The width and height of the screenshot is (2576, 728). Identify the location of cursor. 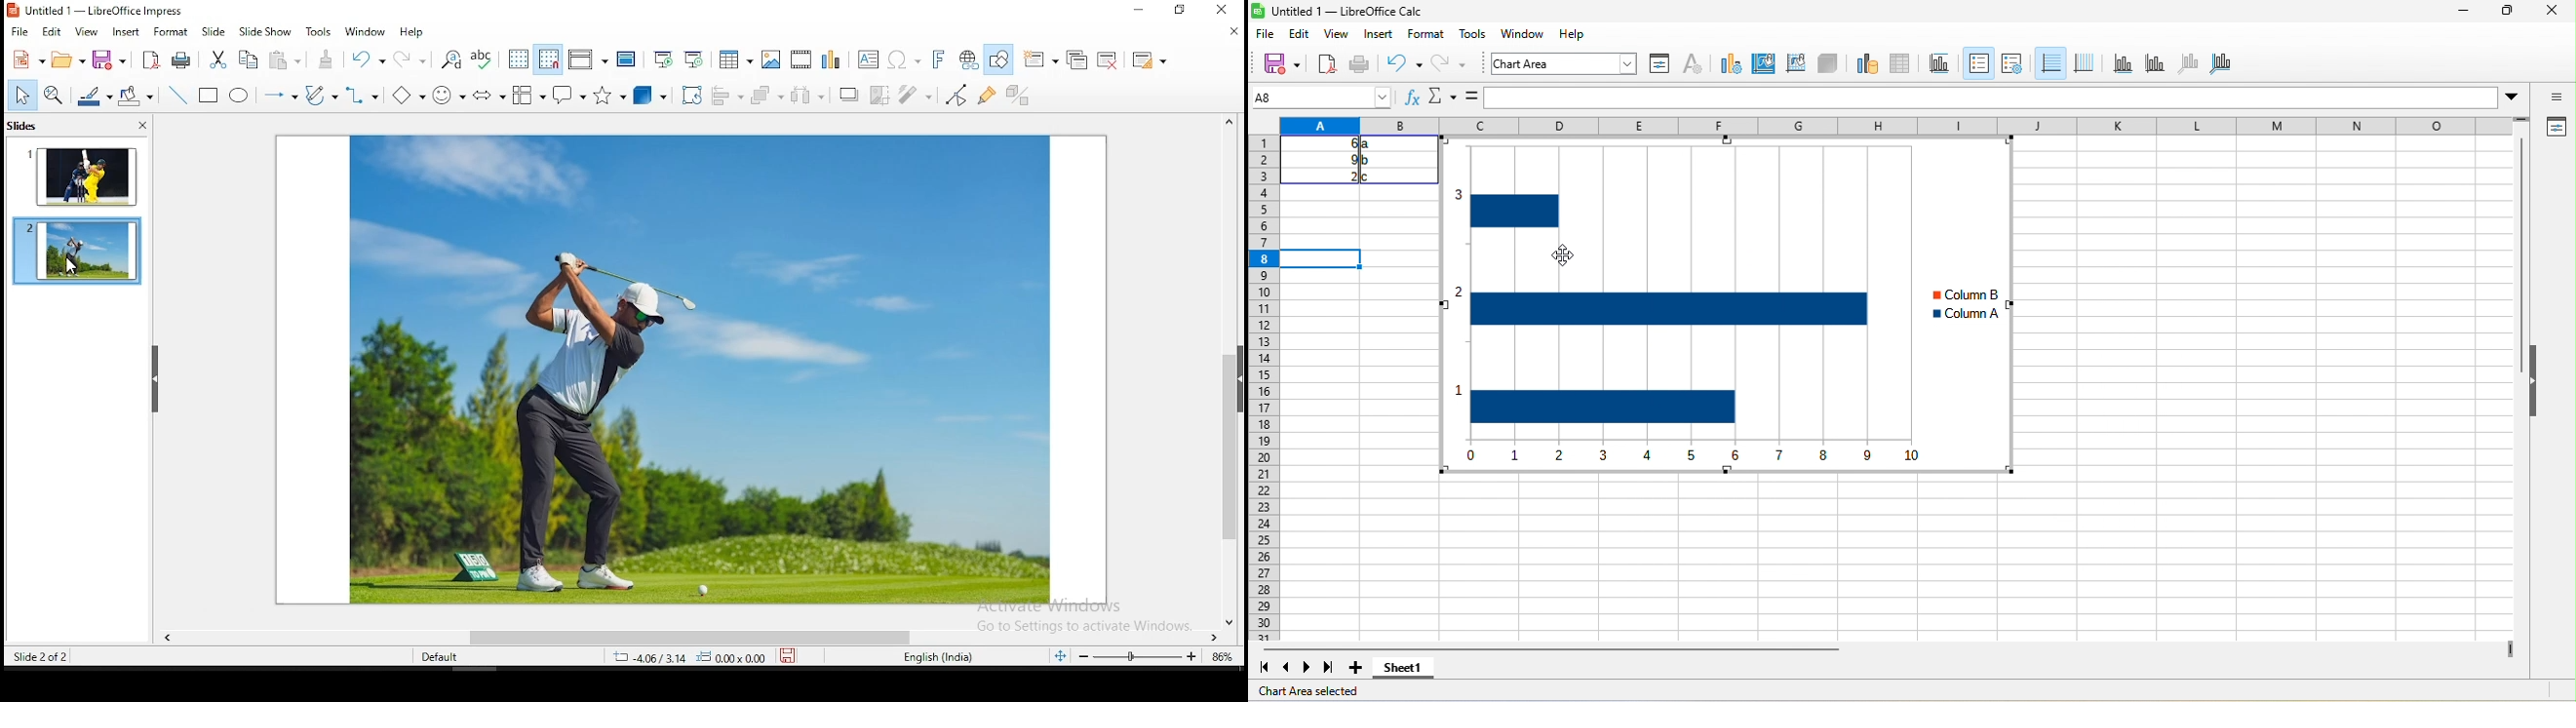
(1568, 260).